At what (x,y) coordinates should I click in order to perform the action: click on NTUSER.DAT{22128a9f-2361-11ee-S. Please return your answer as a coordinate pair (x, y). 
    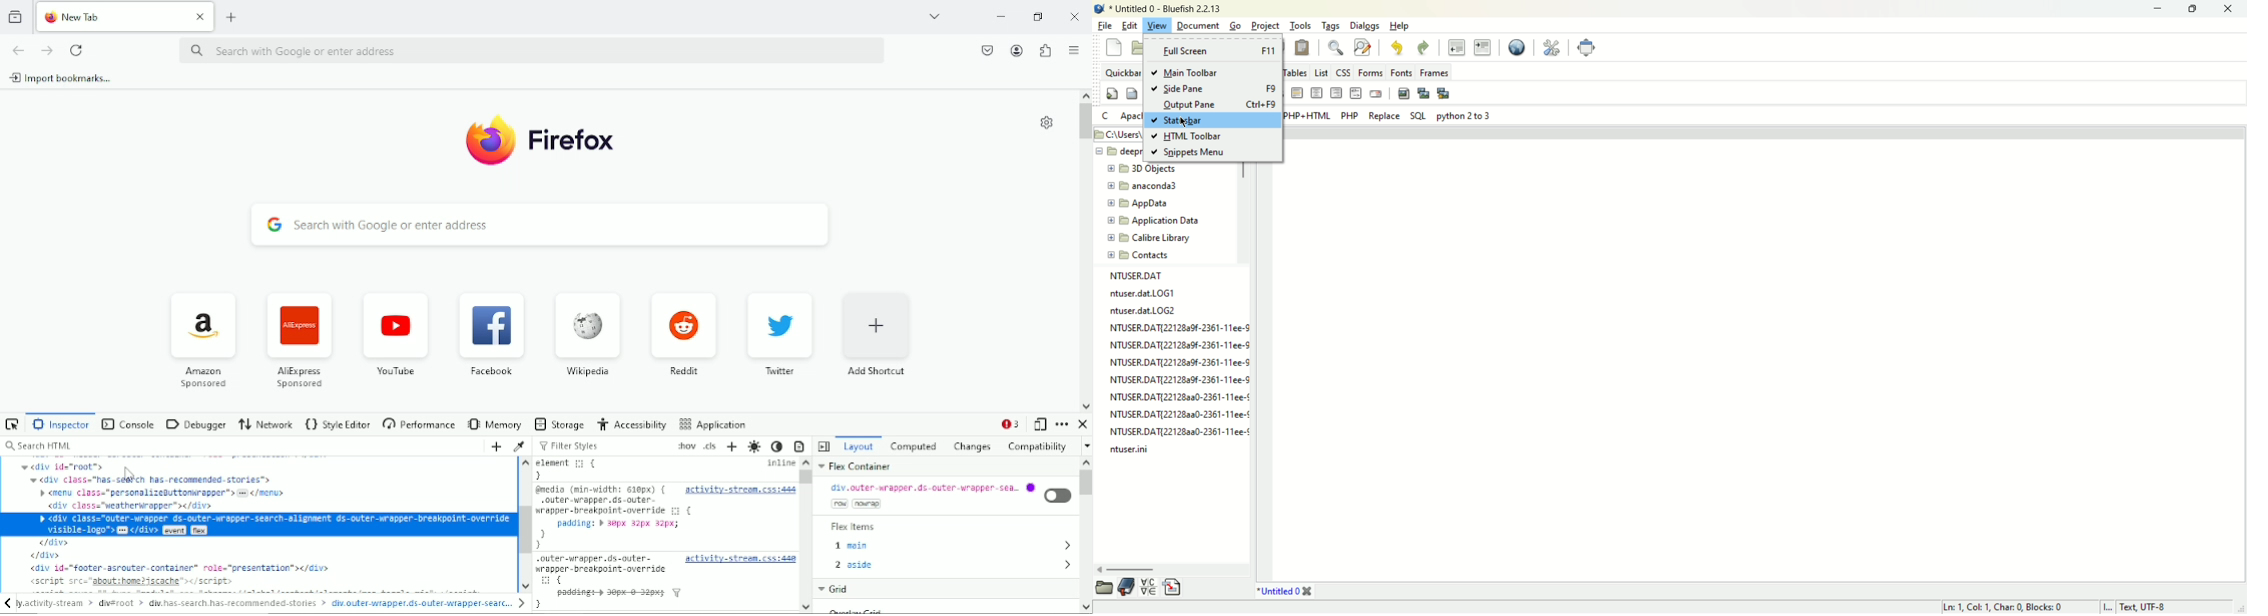
    Looking at the image, I should click on (1179, 382).